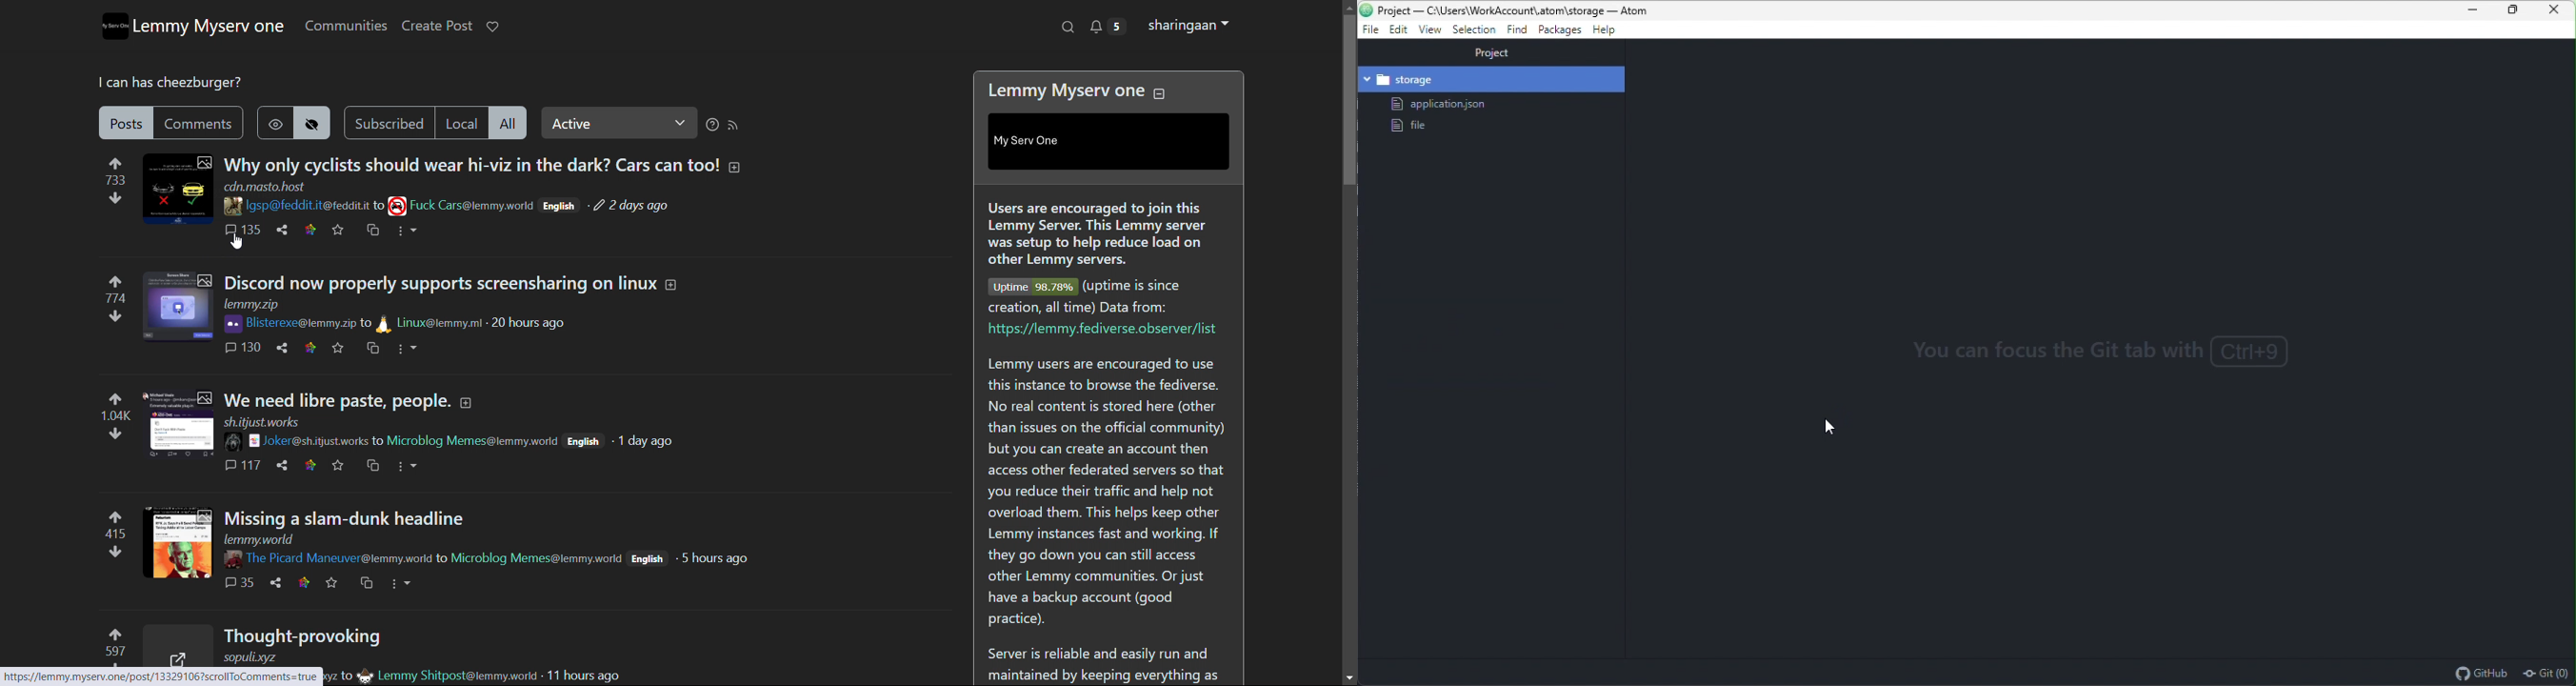 This screenshot has height=700, width=2576. I want to click on | https://lemmy fediverse.observer/list, so click(1106, 329).